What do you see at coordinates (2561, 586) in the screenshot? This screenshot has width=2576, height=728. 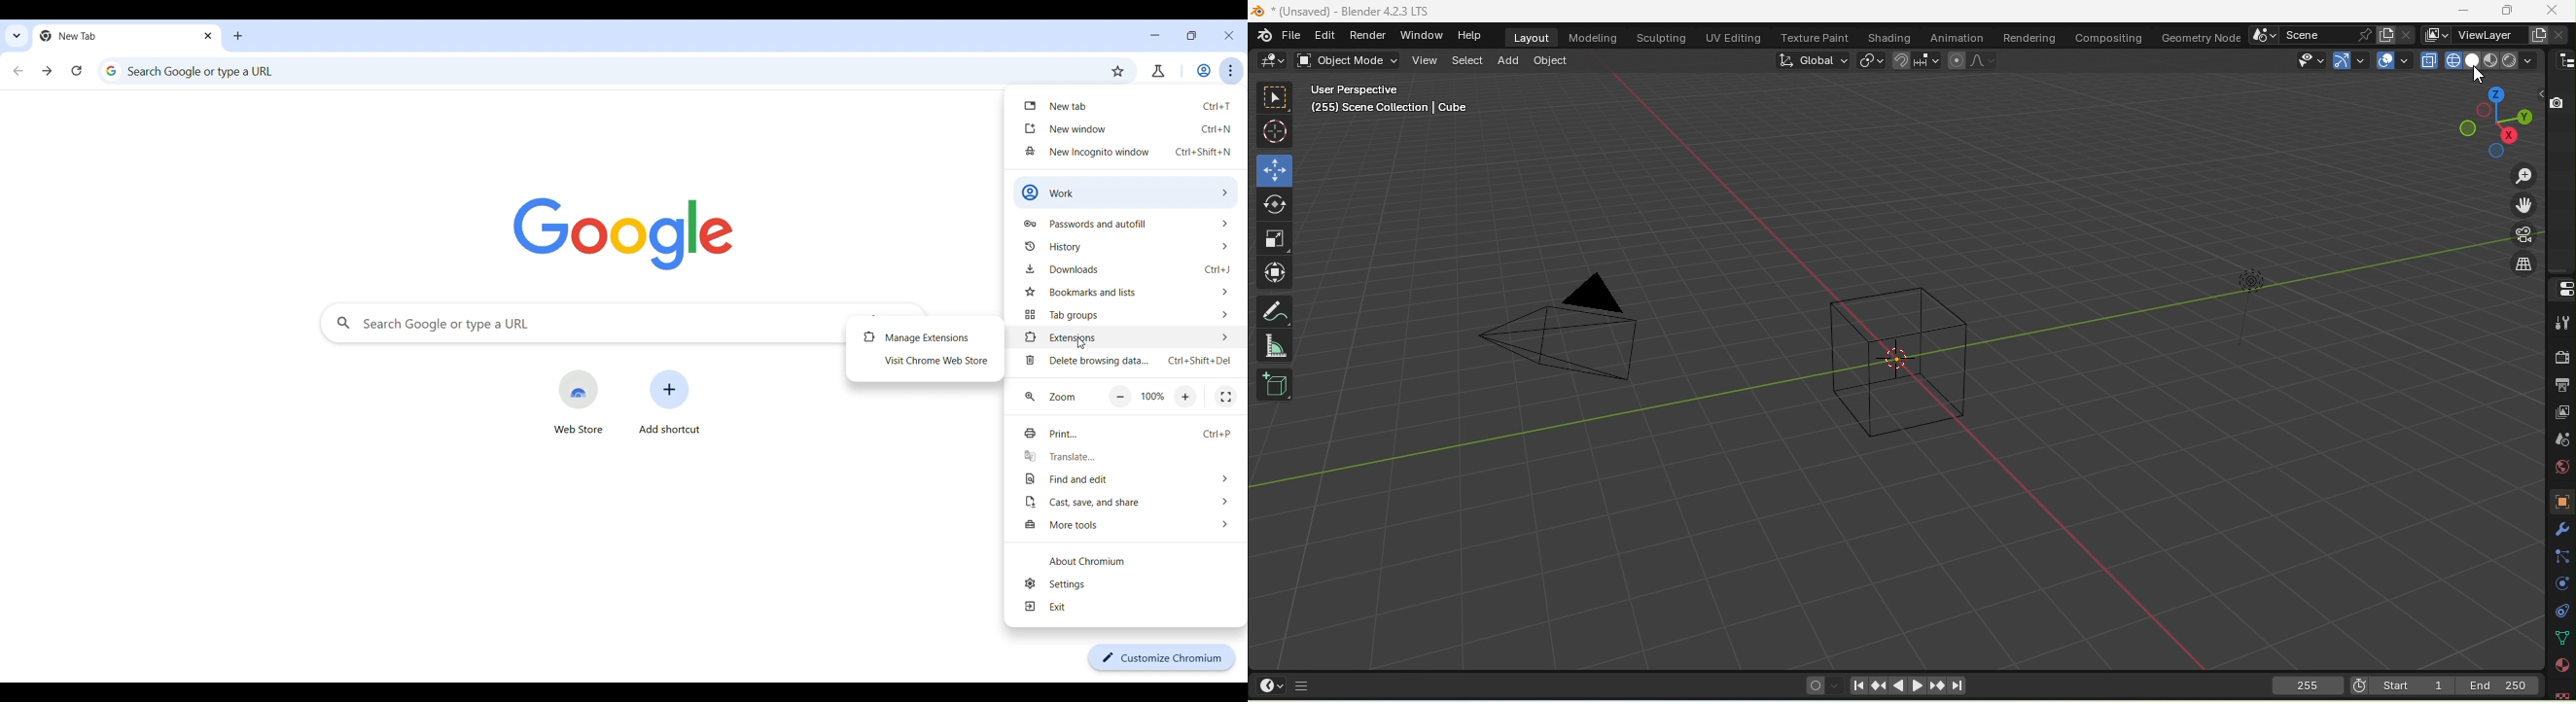 I see `Physics` at bounding box center [2561, 586].